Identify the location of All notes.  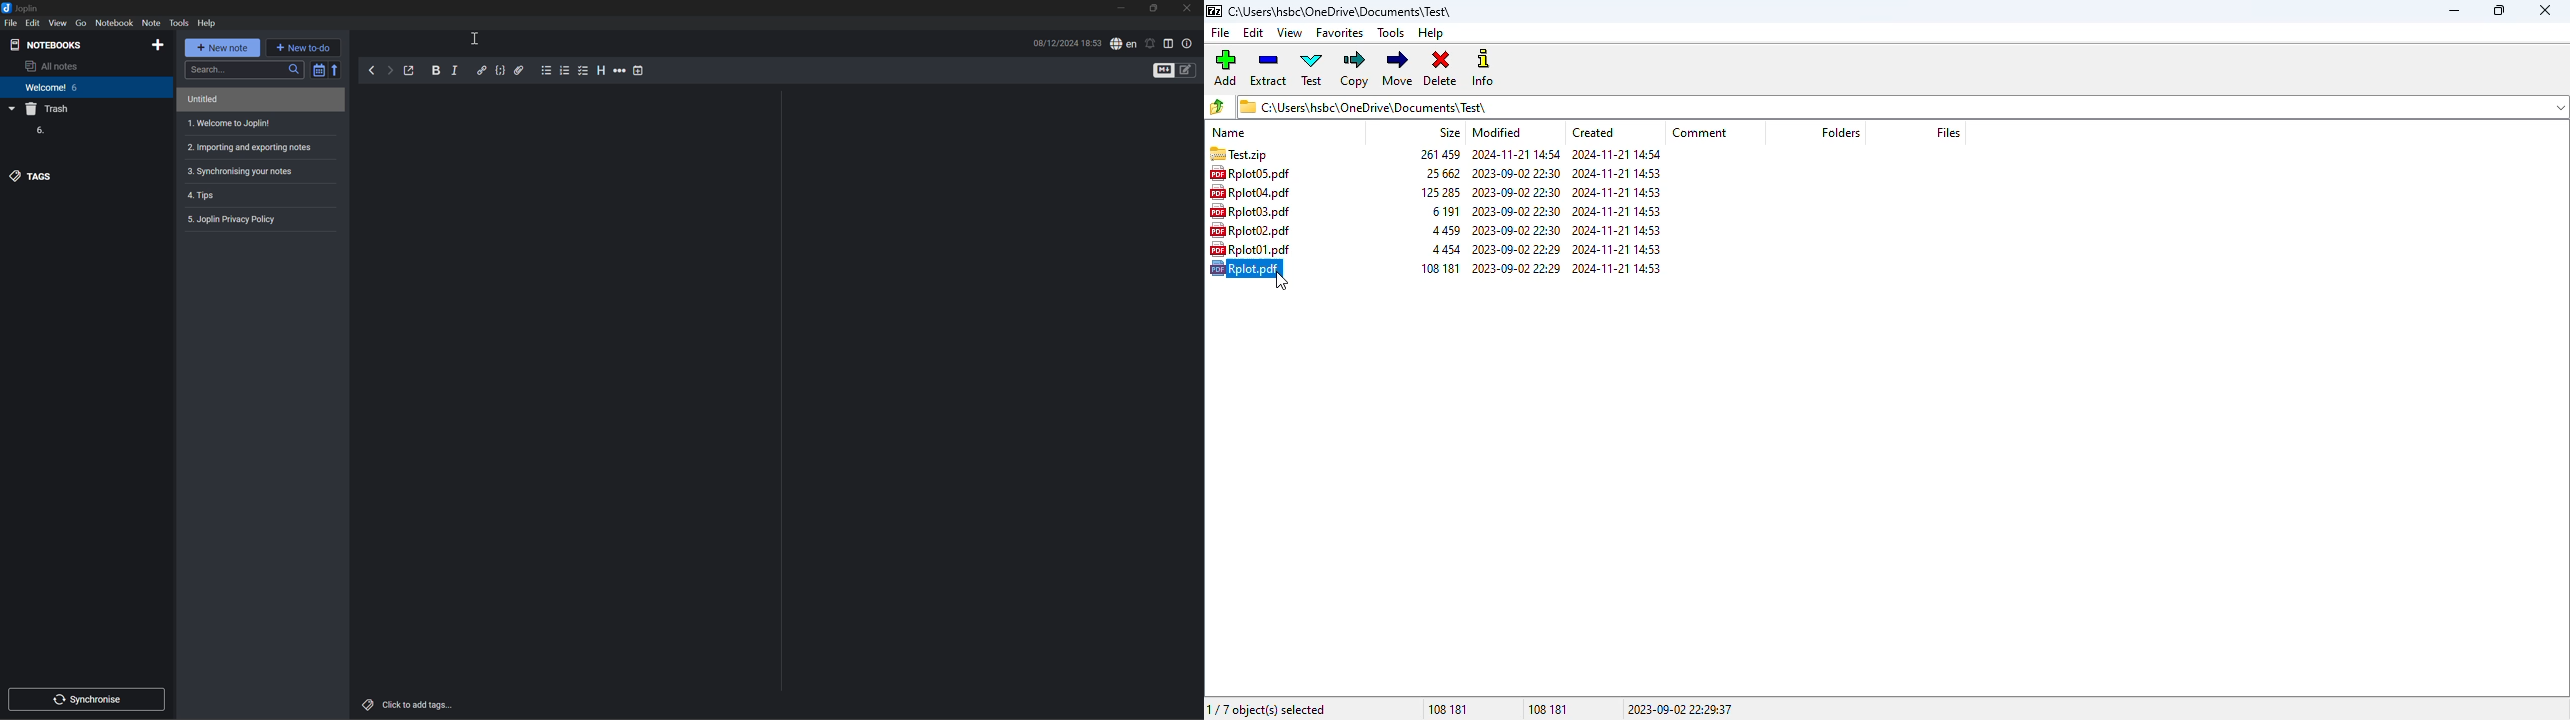
(54, 66).